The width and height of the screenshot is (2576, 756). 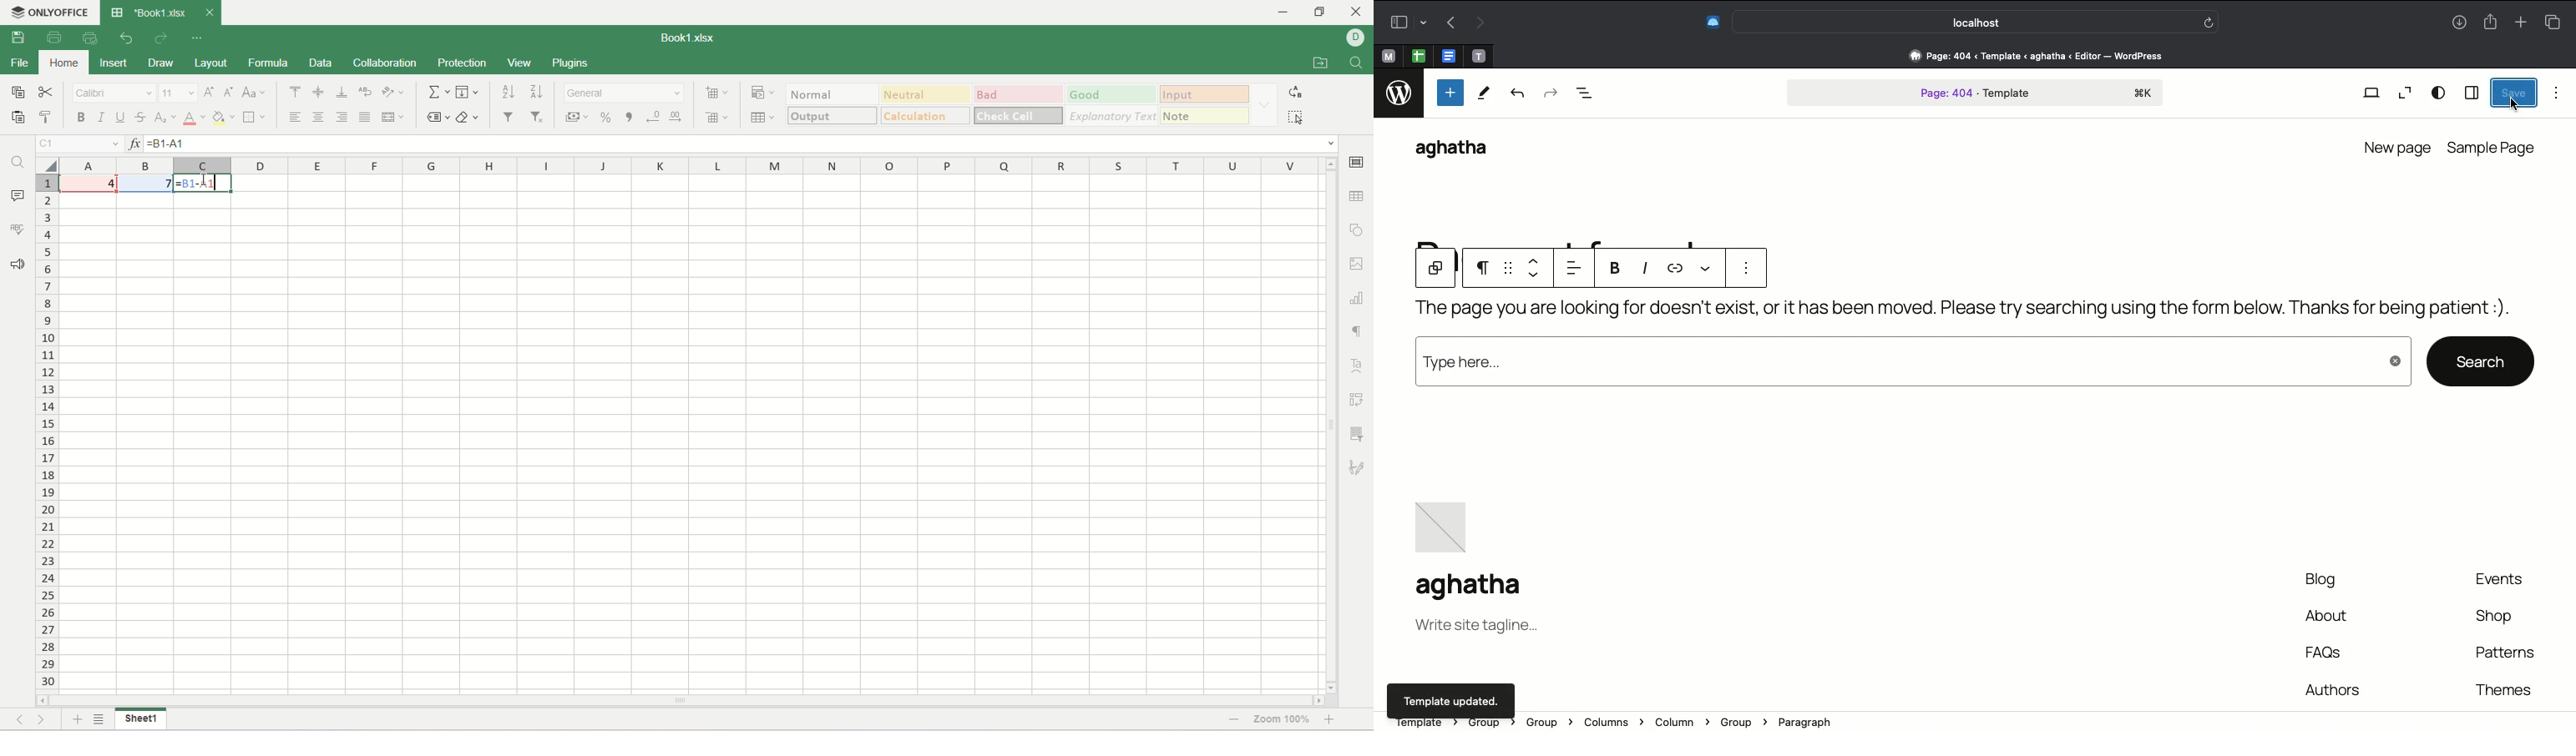 What do you see at coordinates (61, 10) in the screenshot?
I see `onlyoffice` at bounding box center [61, 10].